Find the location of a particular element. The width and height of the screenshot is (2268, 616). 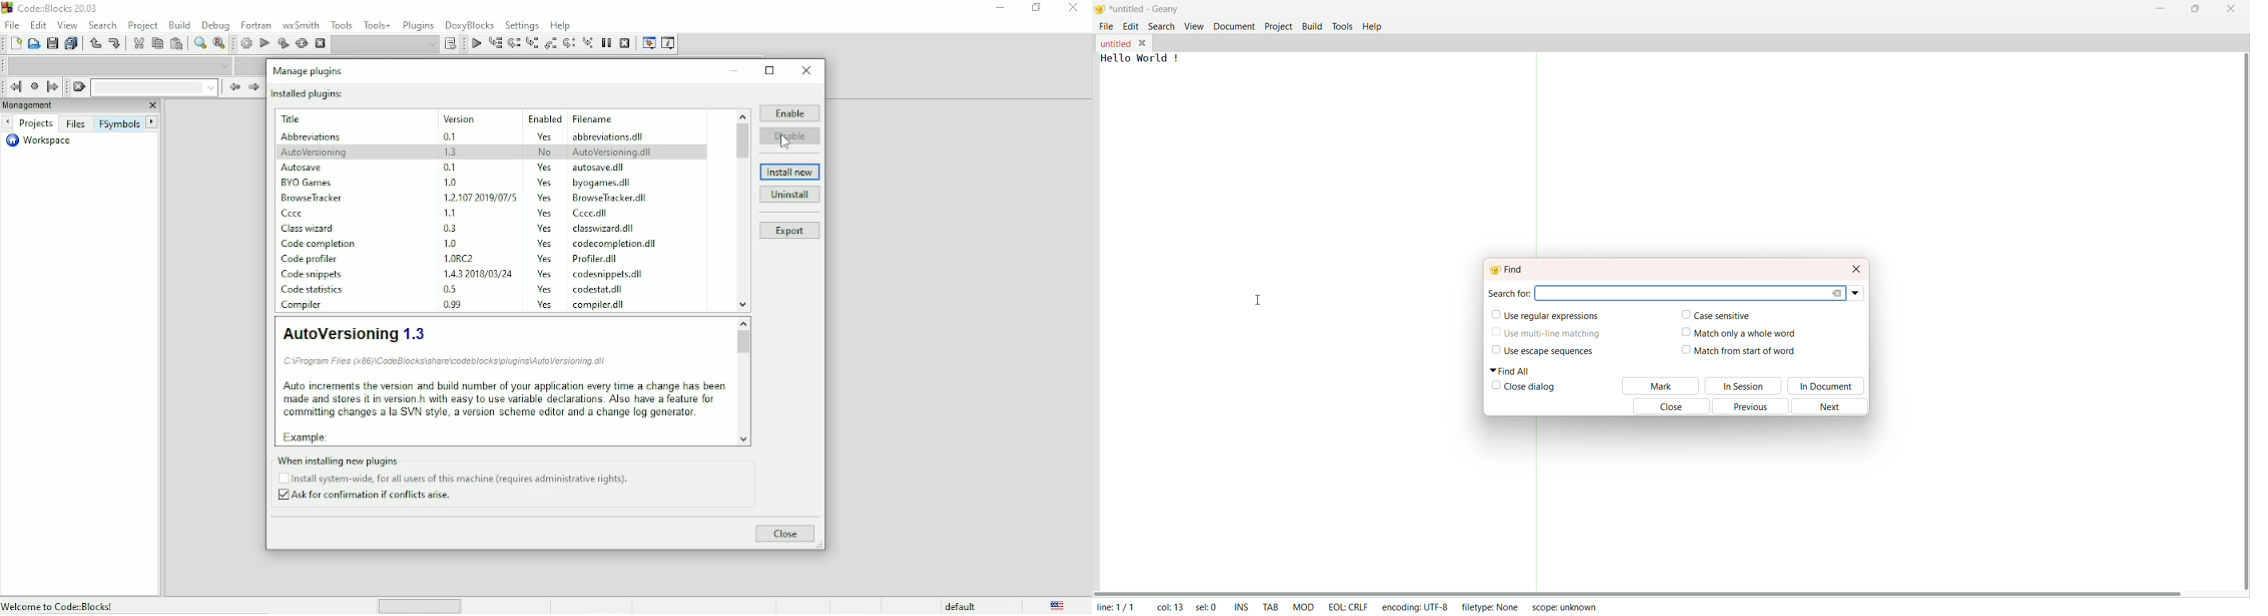

Welcome to Code::Blocks! is located at coordinates (59, 605).